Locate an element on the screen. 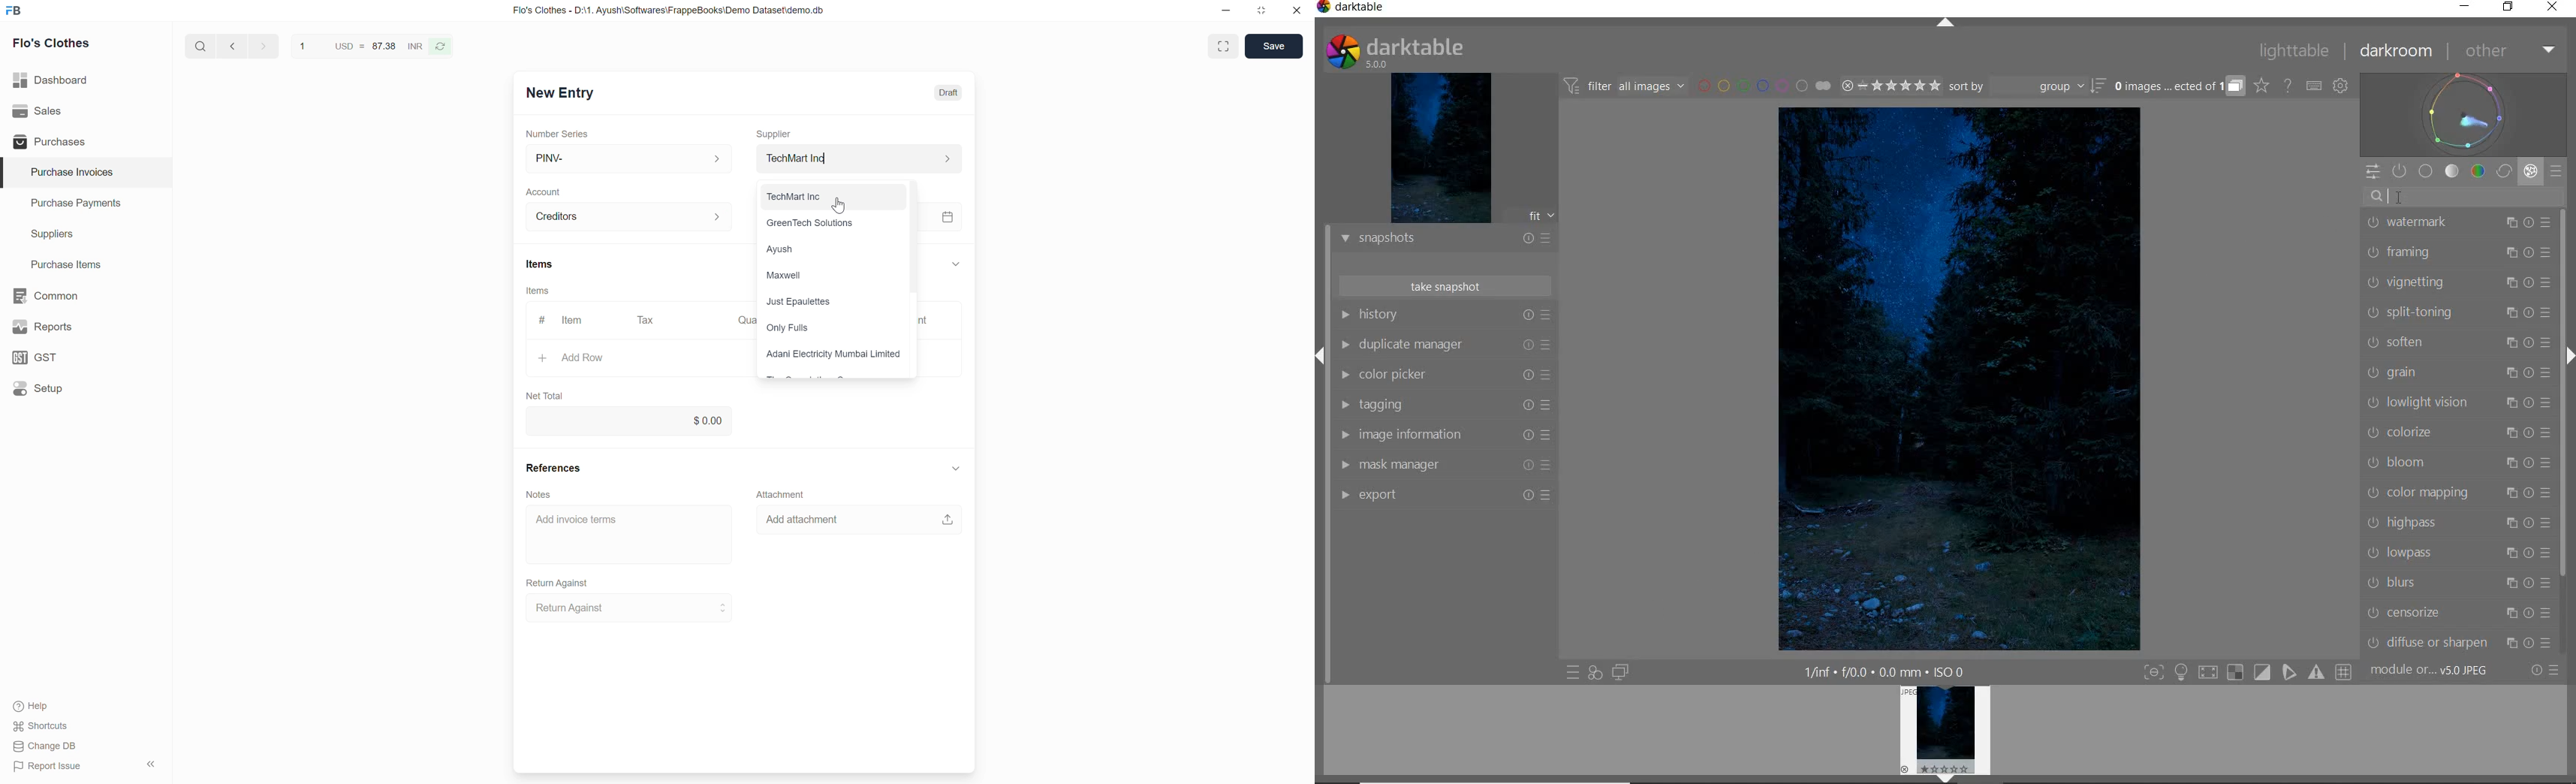  Account is located at coordinates (546, 189).